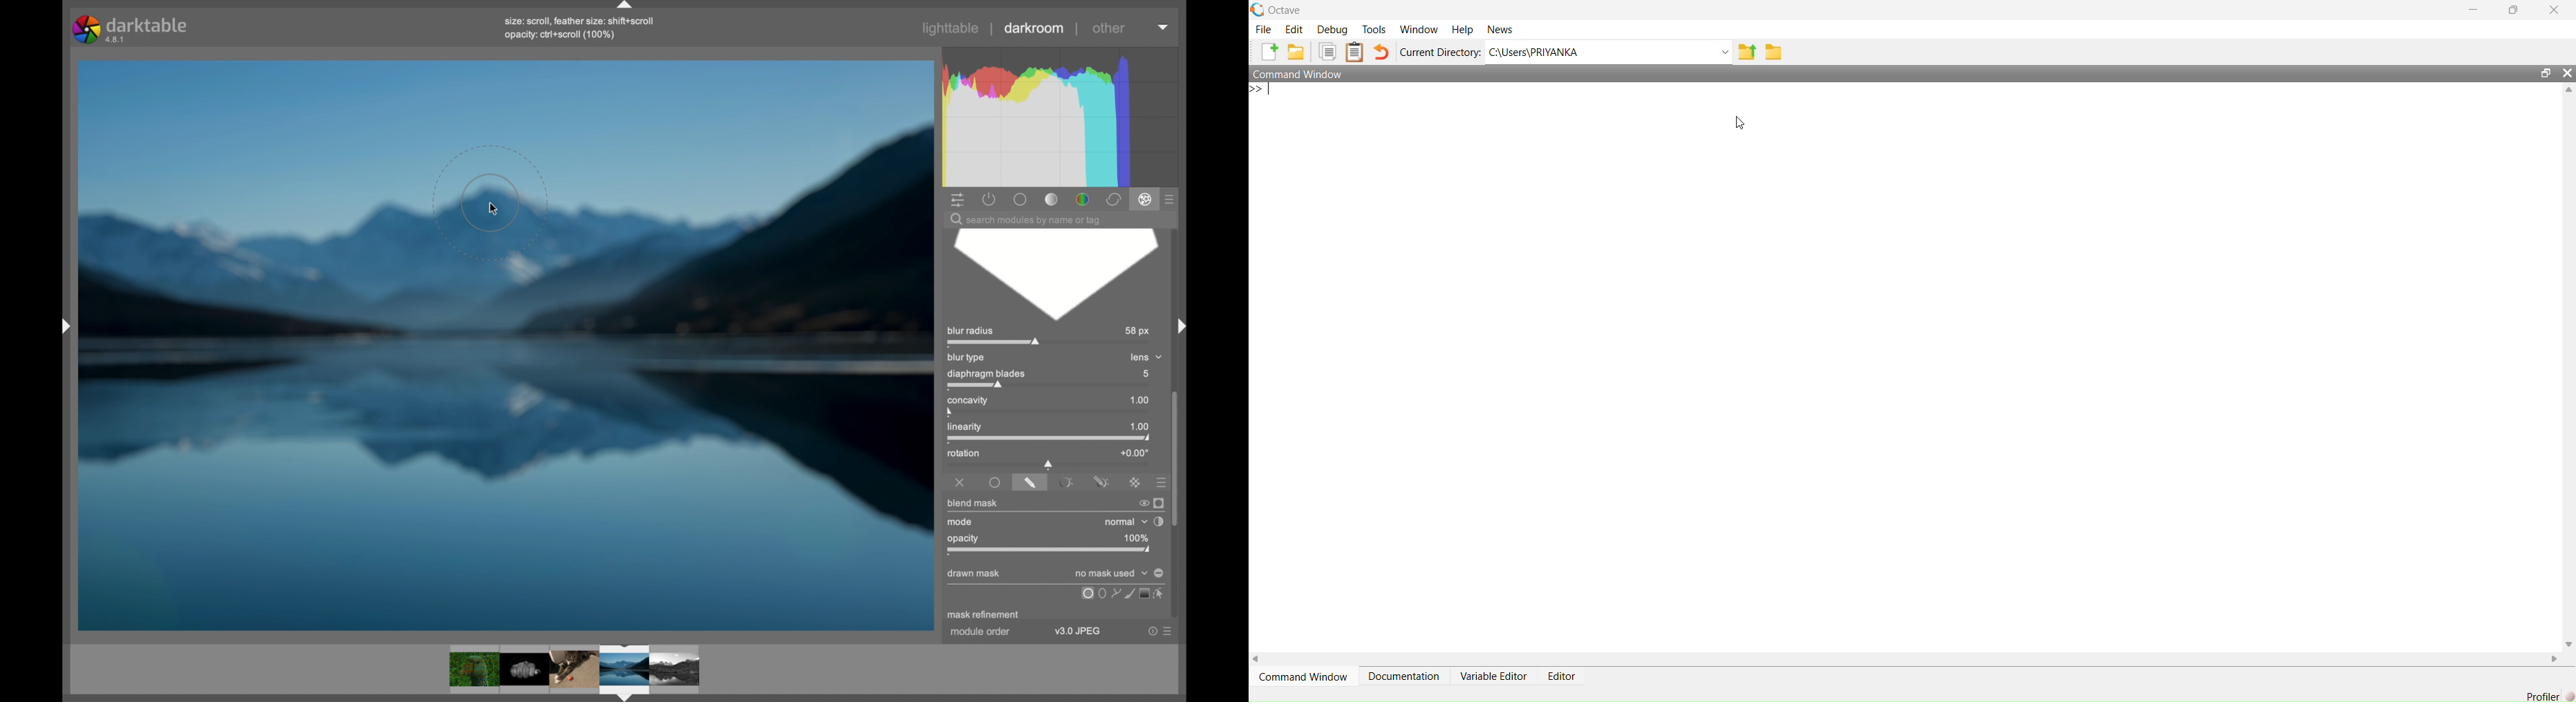 The width and height of the screenshot is (2576, 728). What do you see at coordinates (983, 616) in the screenshot?
I see `mask refinement` at bounding box center [983, 616].